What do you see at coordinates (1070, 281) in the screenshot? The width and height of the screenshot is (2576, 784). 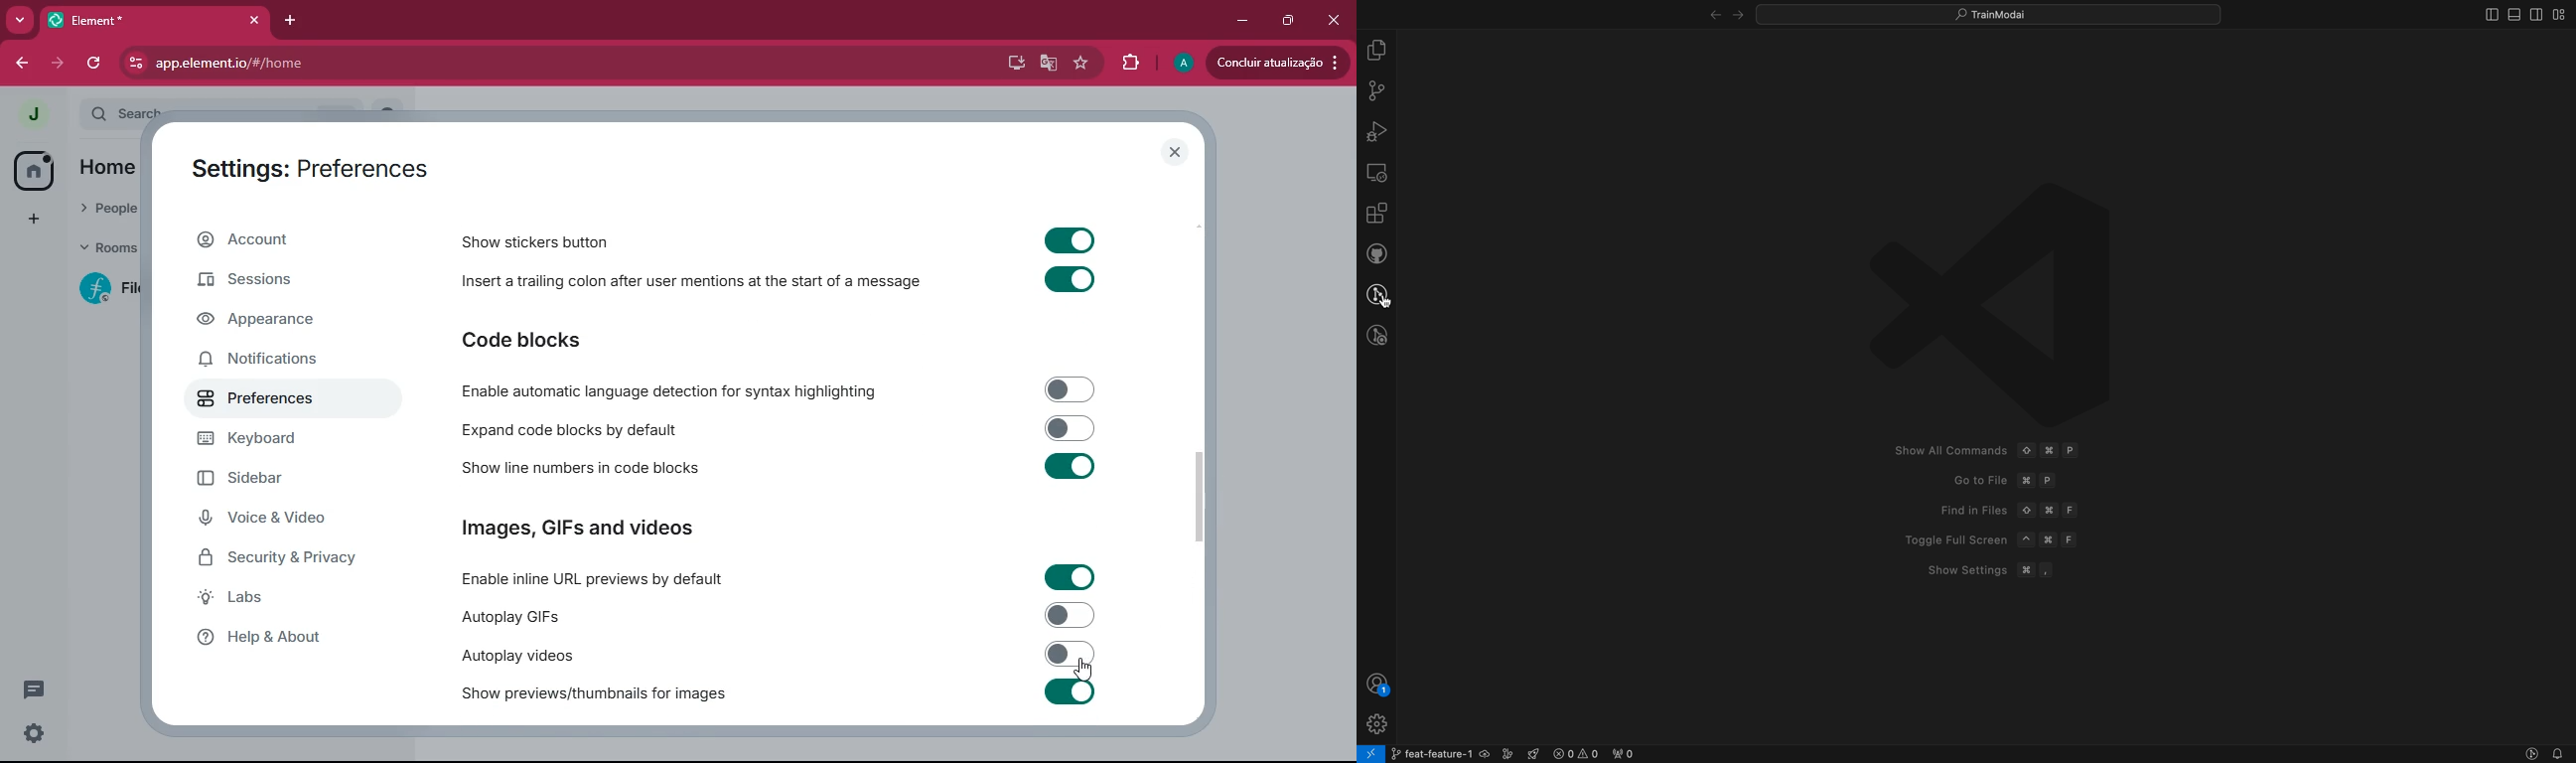 I see `` at bounding box center [1070, 281].